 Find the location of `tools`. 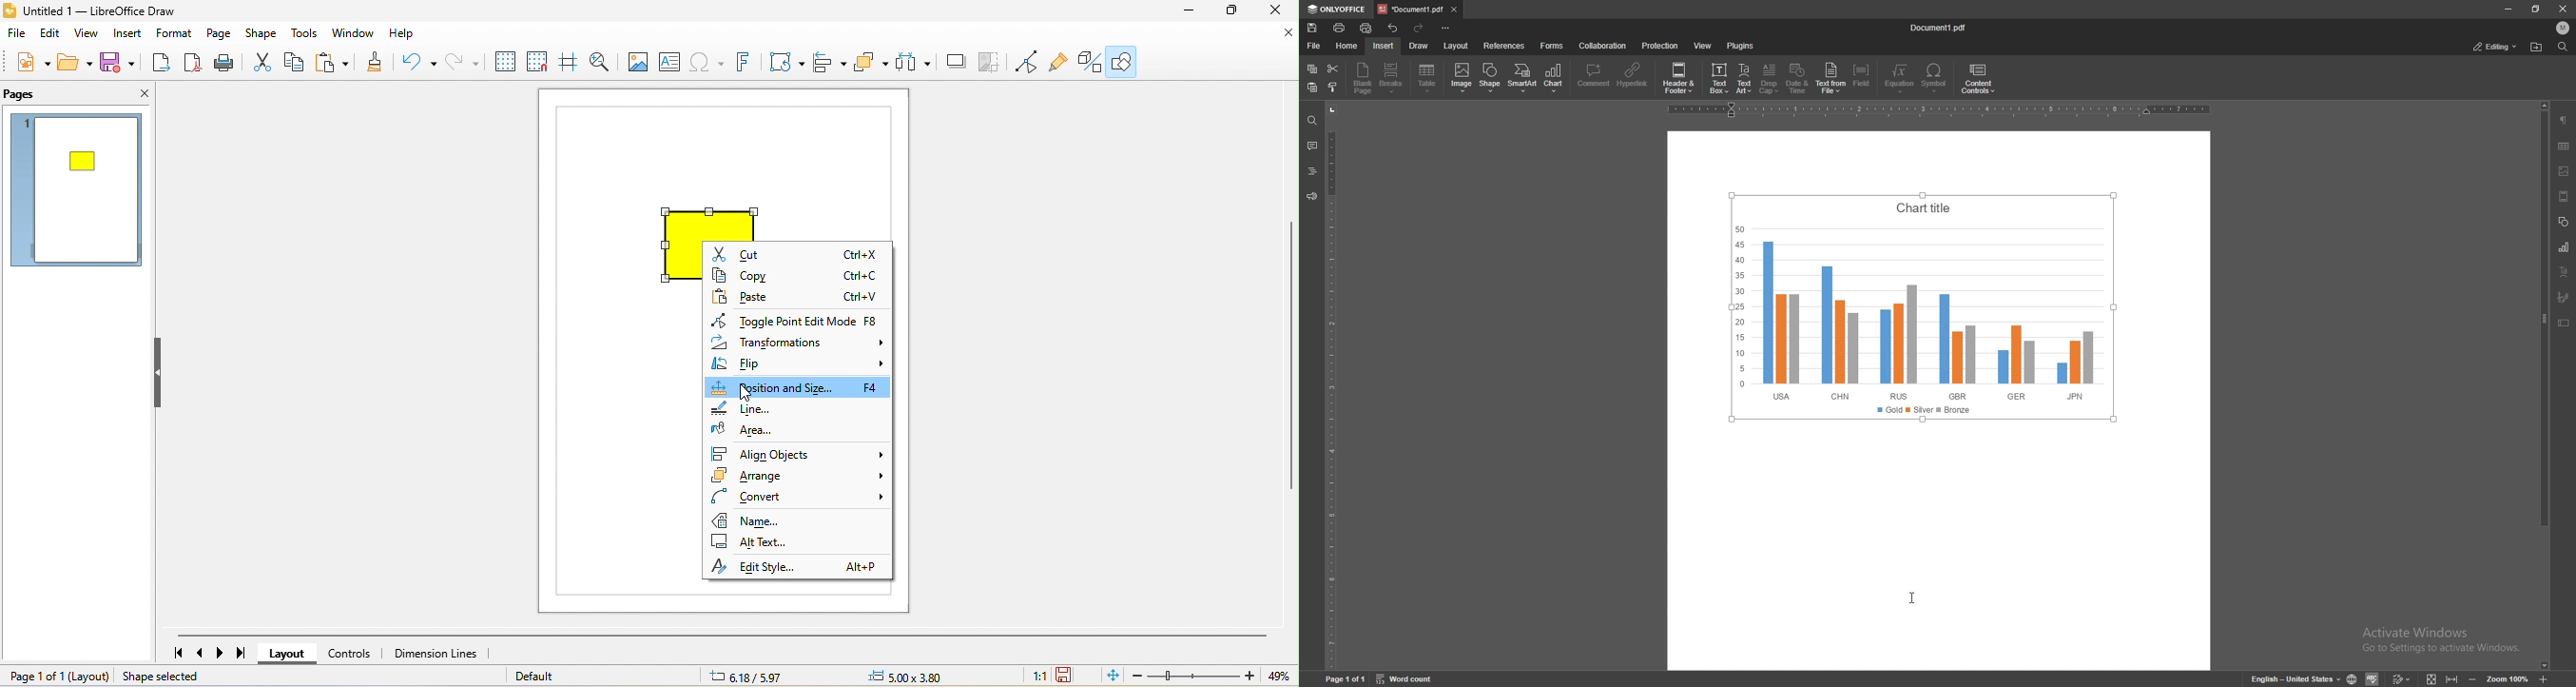

tools is located at coordinates (305, 34).